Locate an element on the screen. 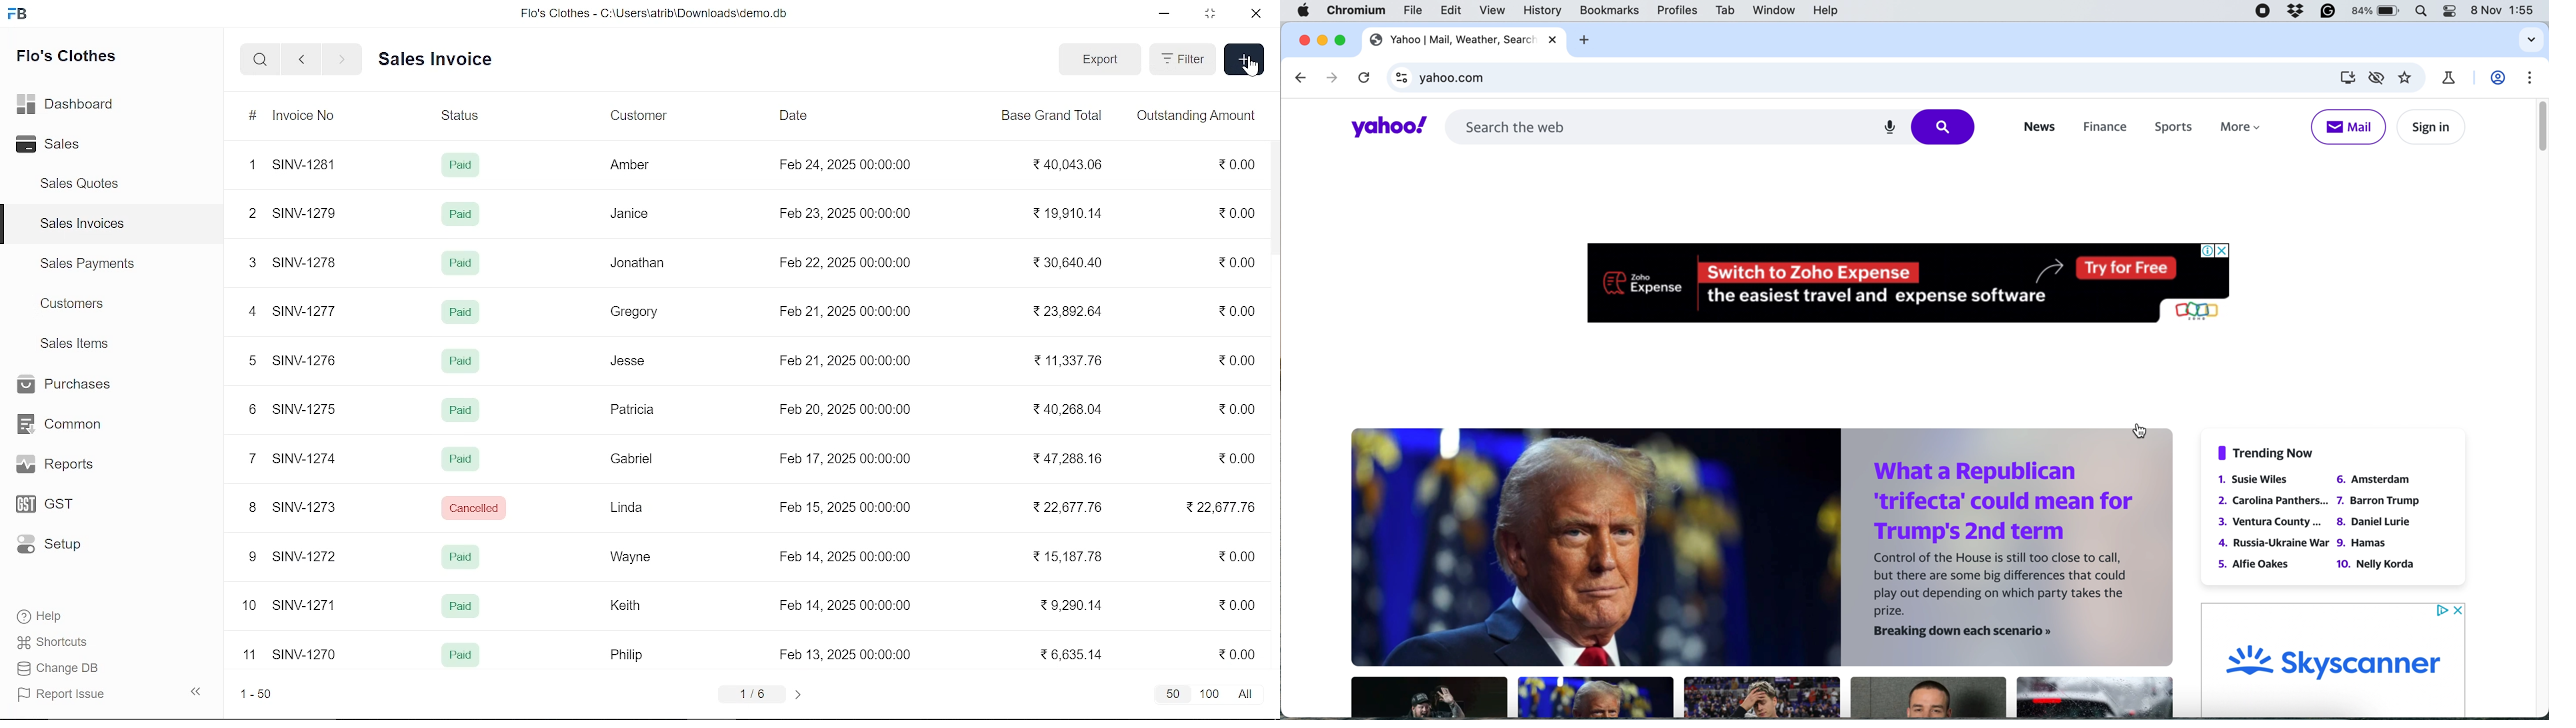  4 SINv-1277 Paid Gregory Feb 21, 2025 00:00:00 22389264 20.00 is located at coordinates (755, 311).